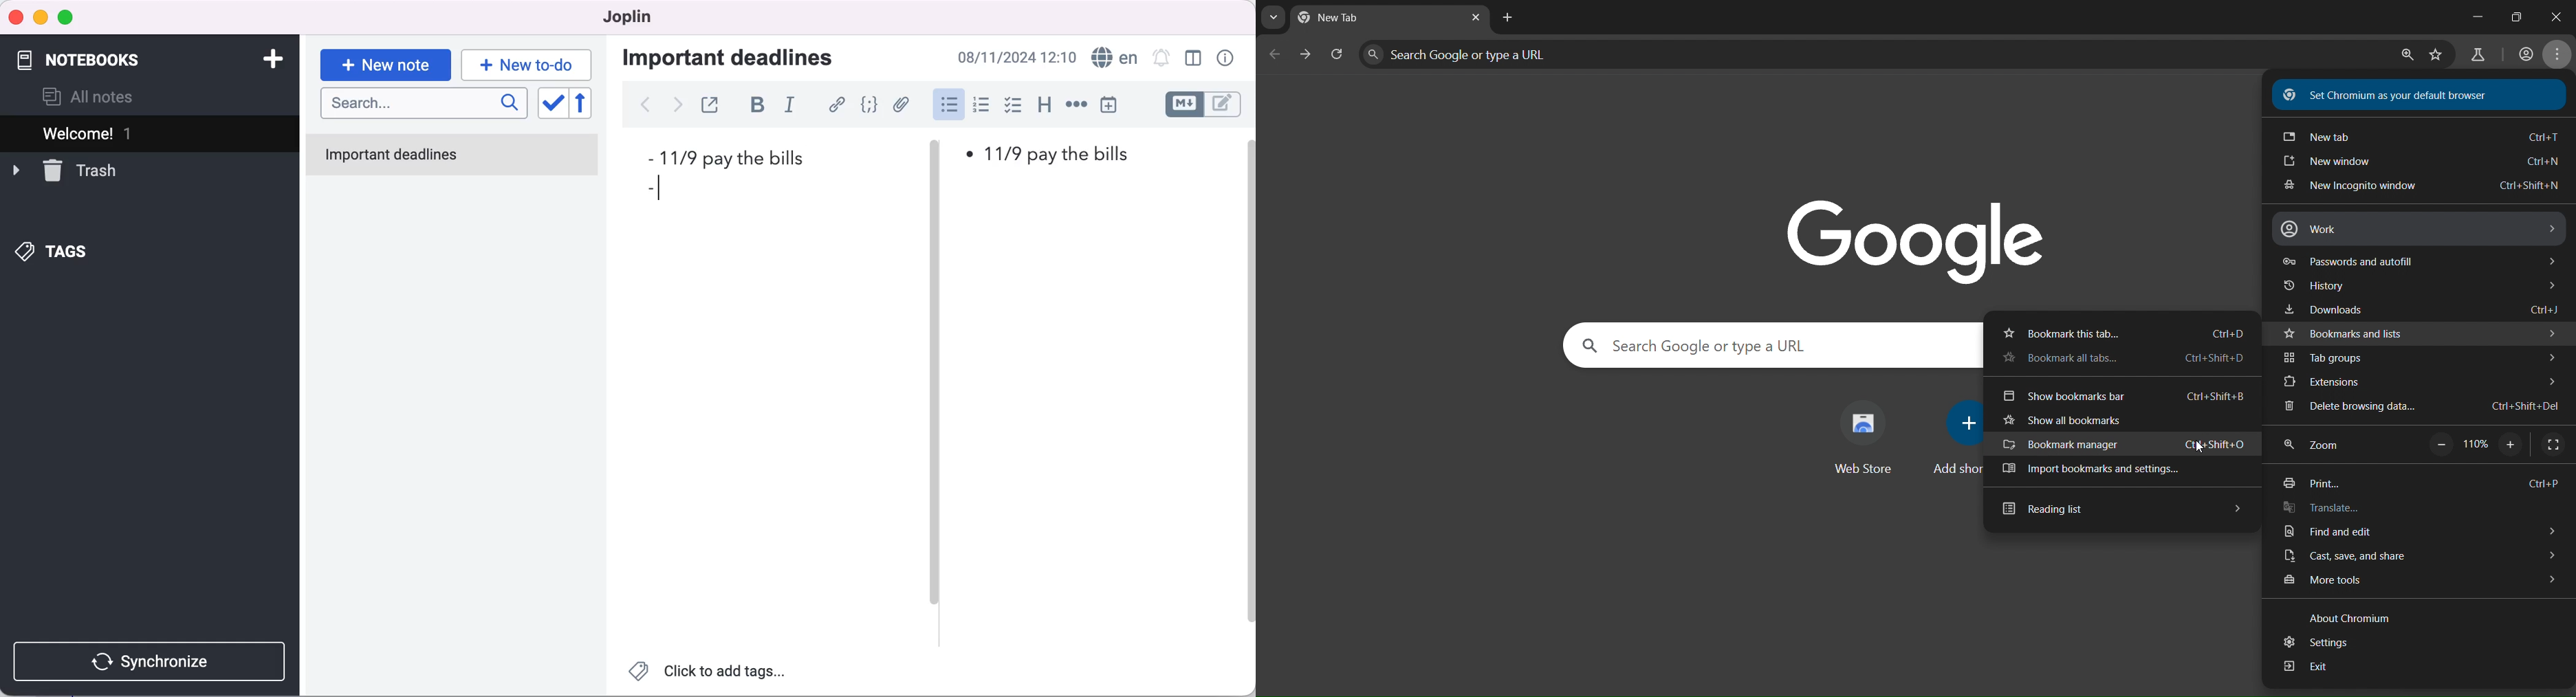  What do you see at coordinates (1044, 106) in the screenshot?
I see `heading` at bounding box center [1044, 106].